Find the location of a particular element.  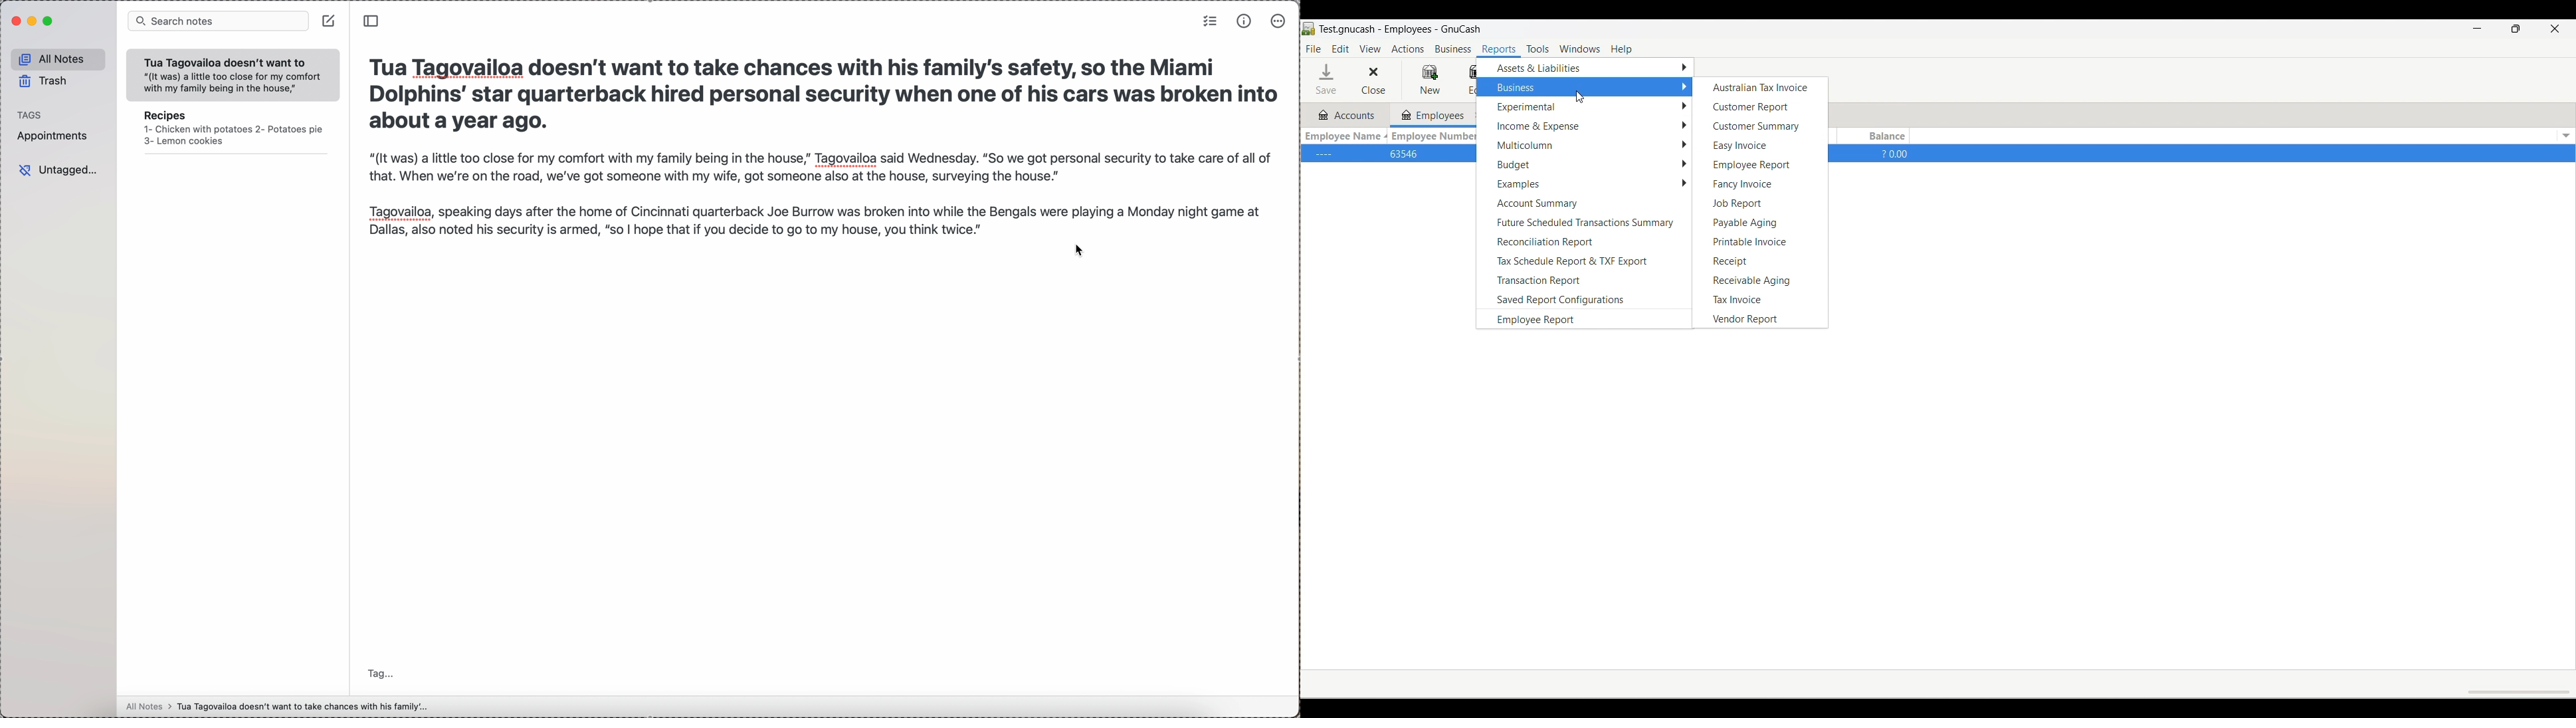

Customer summary is located at coordinates (1760, 126).